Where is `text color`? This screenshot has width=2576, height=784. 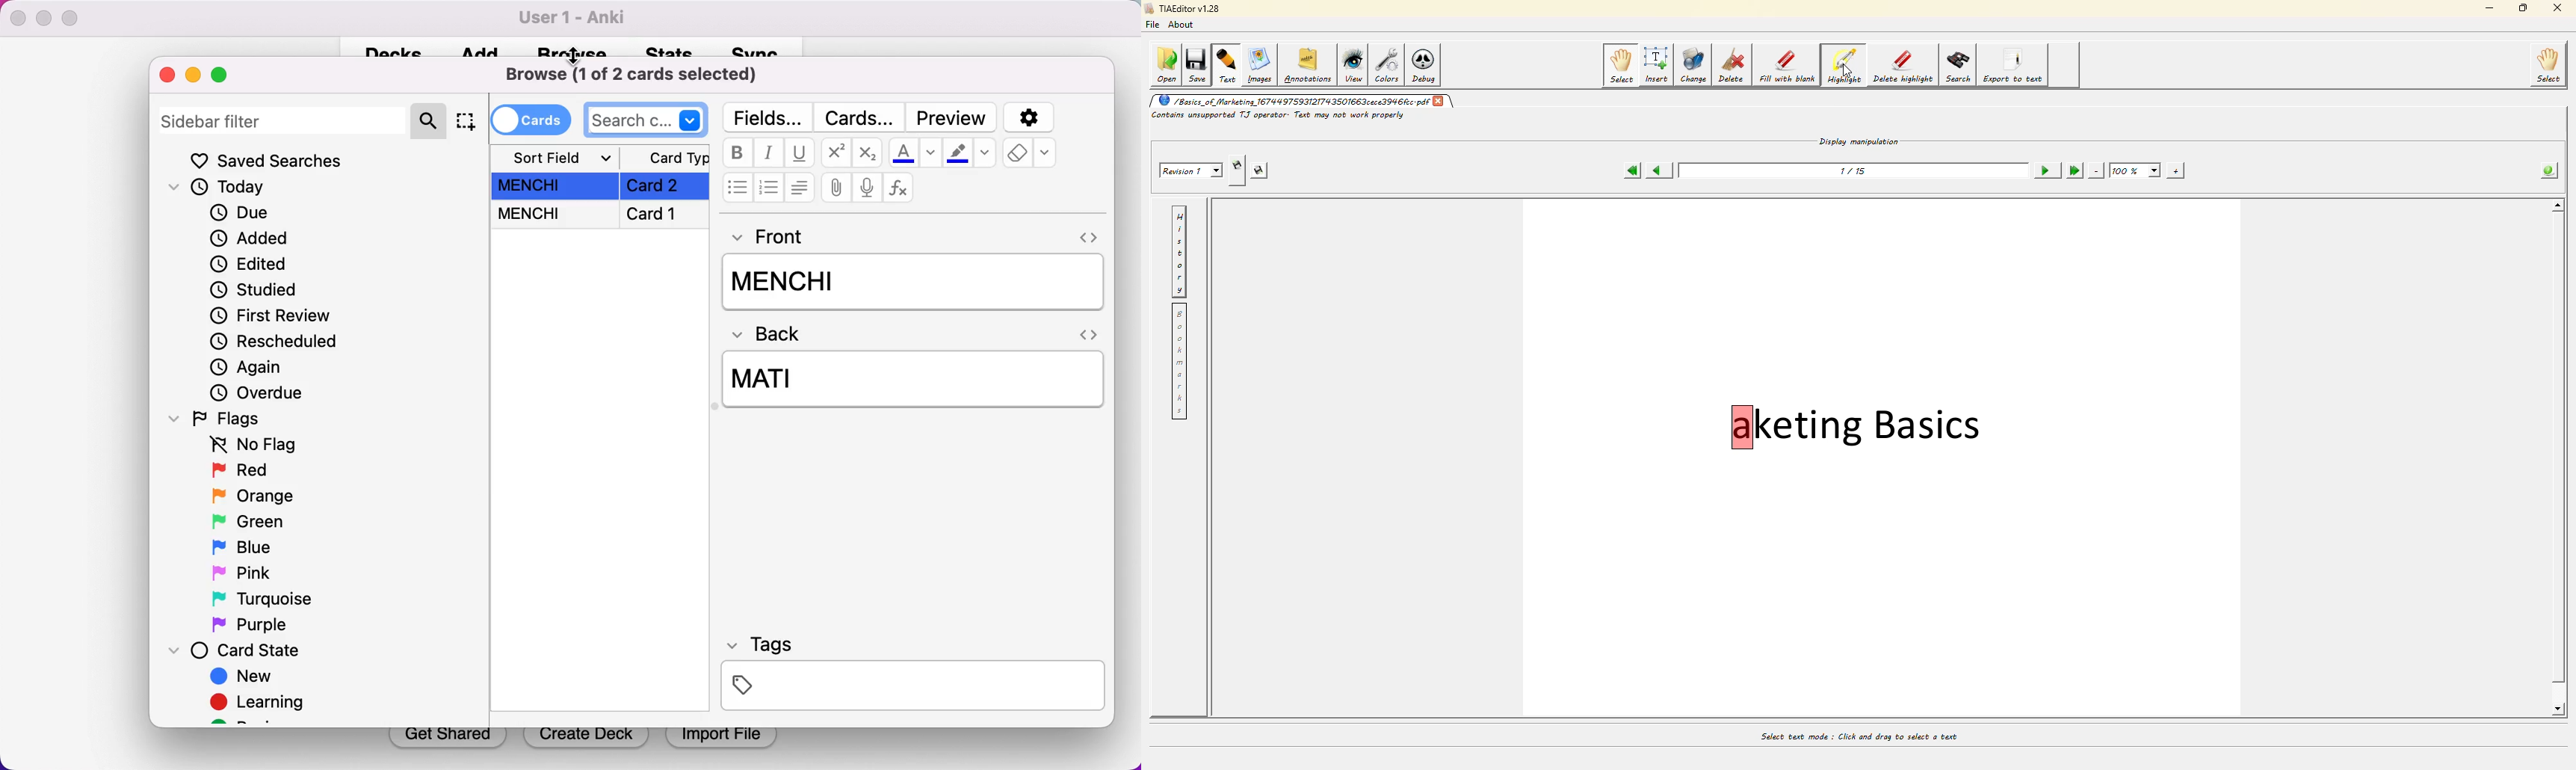 text color is located at coordinates (916, 153).